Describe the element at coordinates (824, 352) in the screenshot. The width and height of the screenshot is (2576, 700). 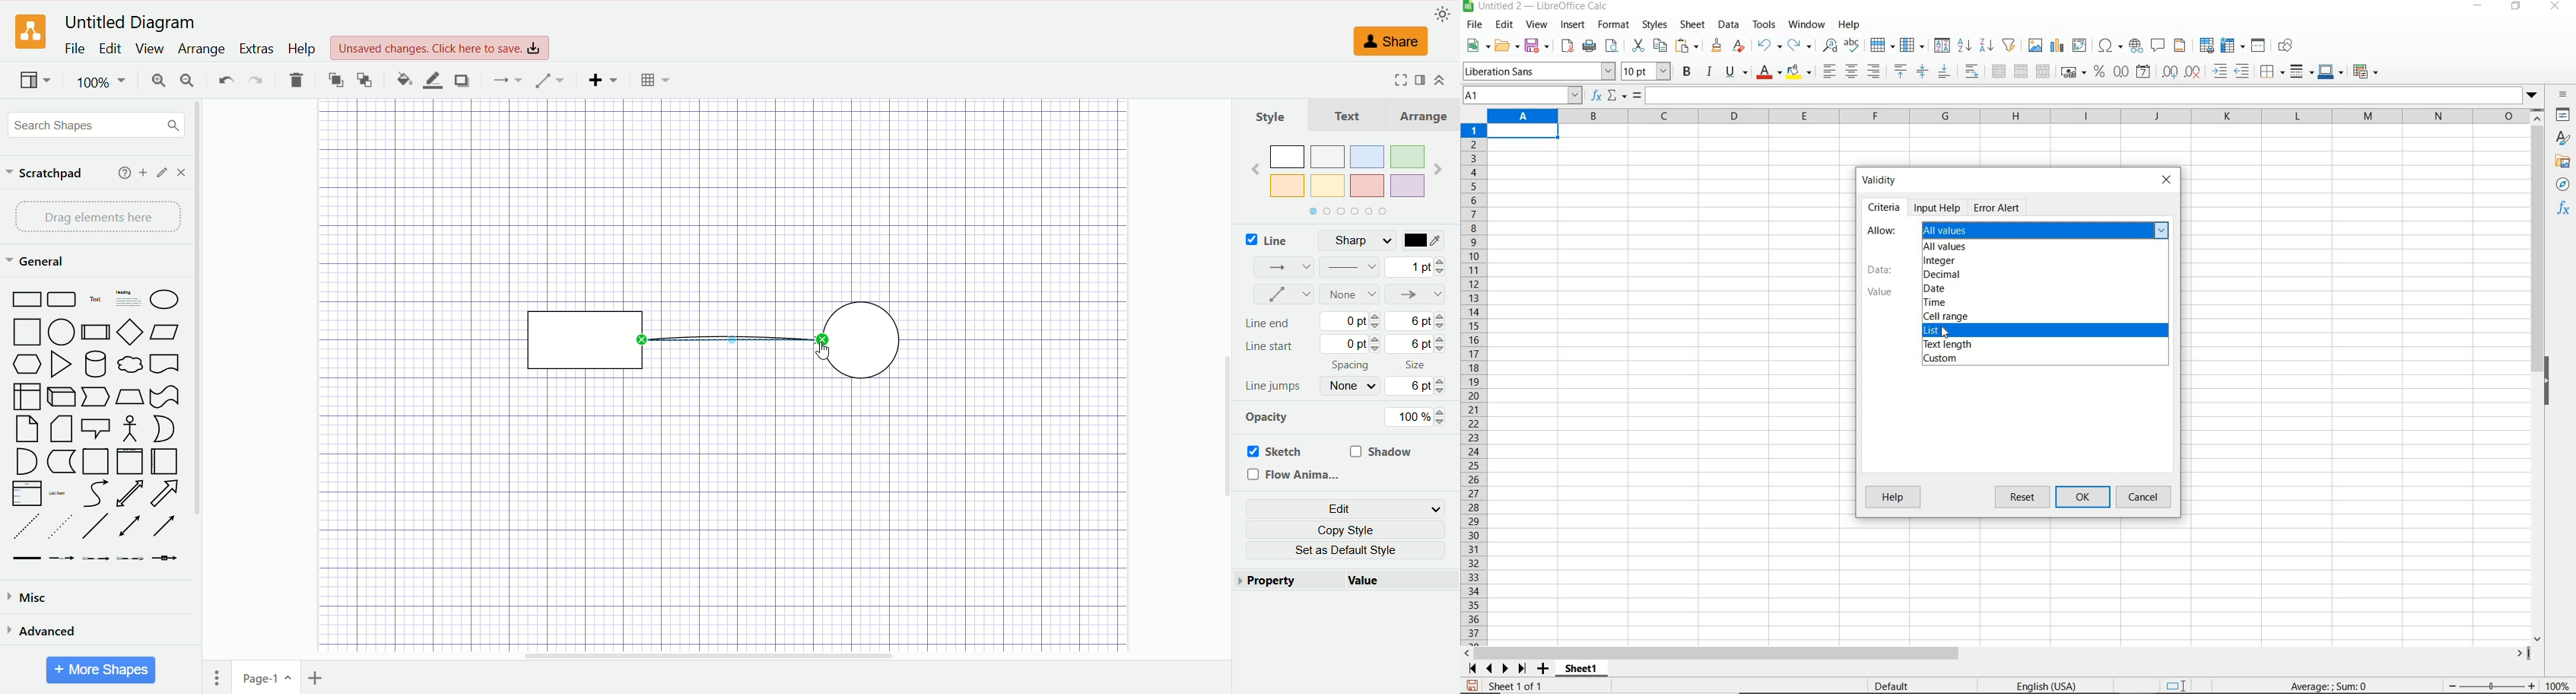
I see `cursor AFTER_LAST_ACTION` at that location.